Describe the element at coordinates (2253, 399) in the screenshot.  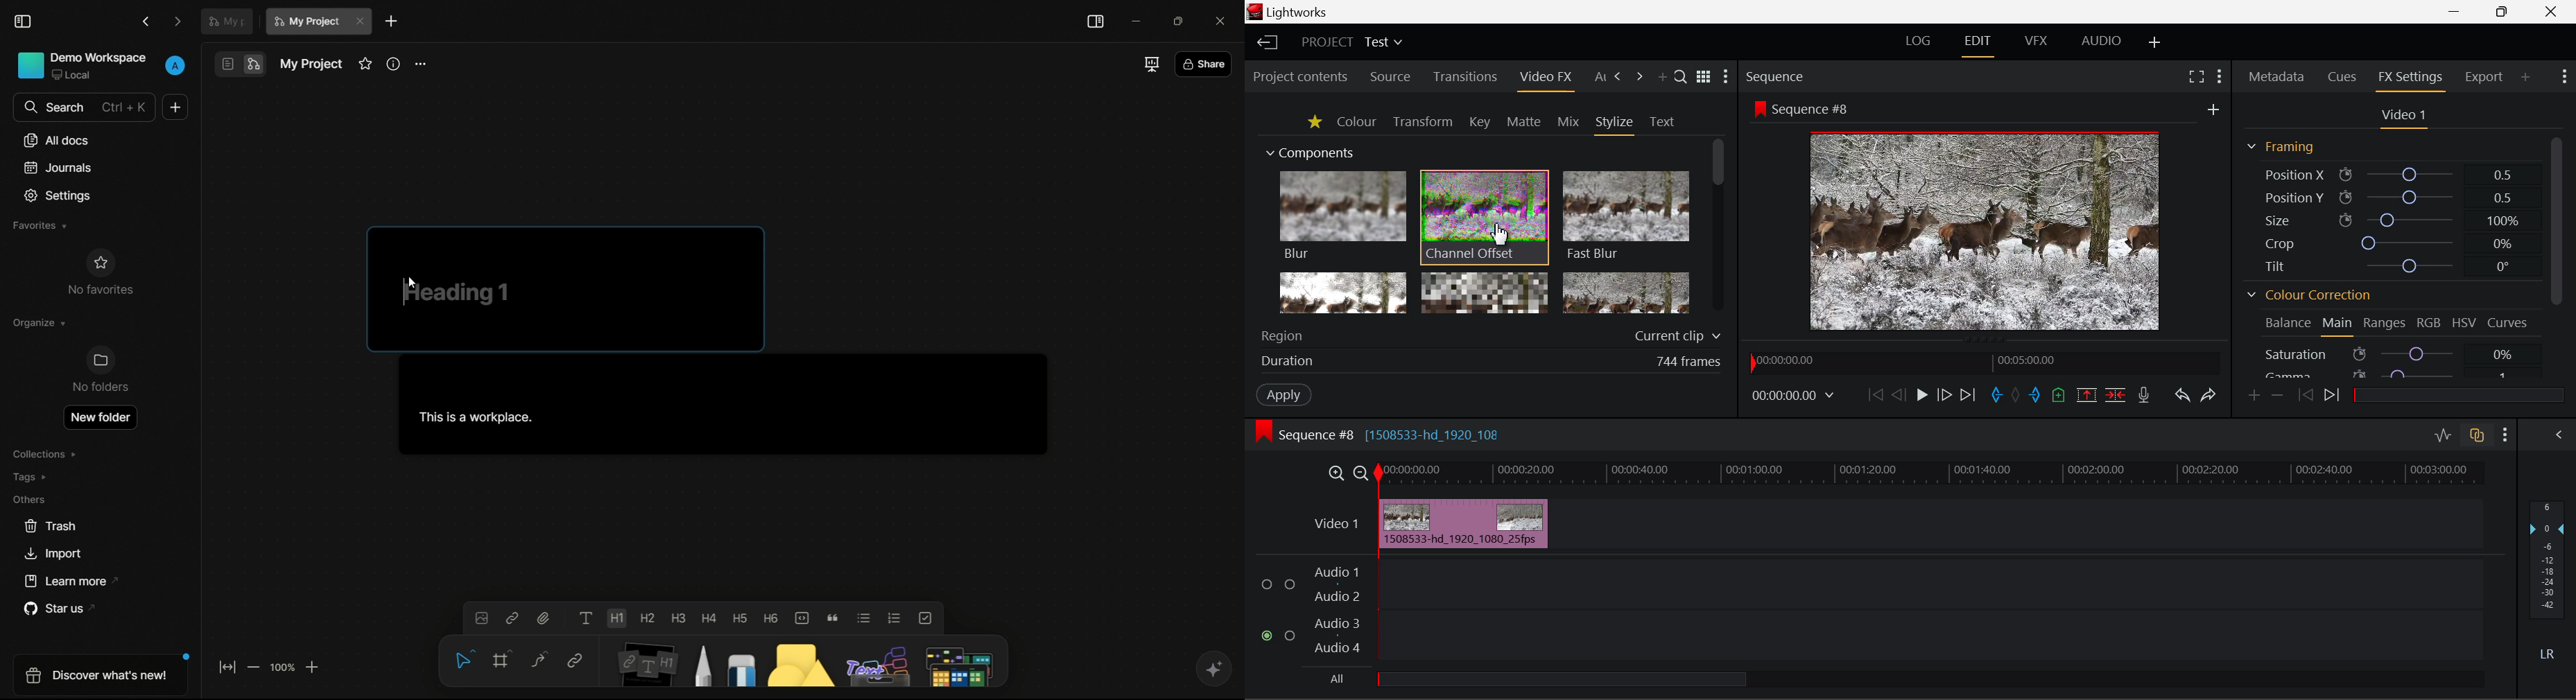
I see `Add keyframe` at that location.